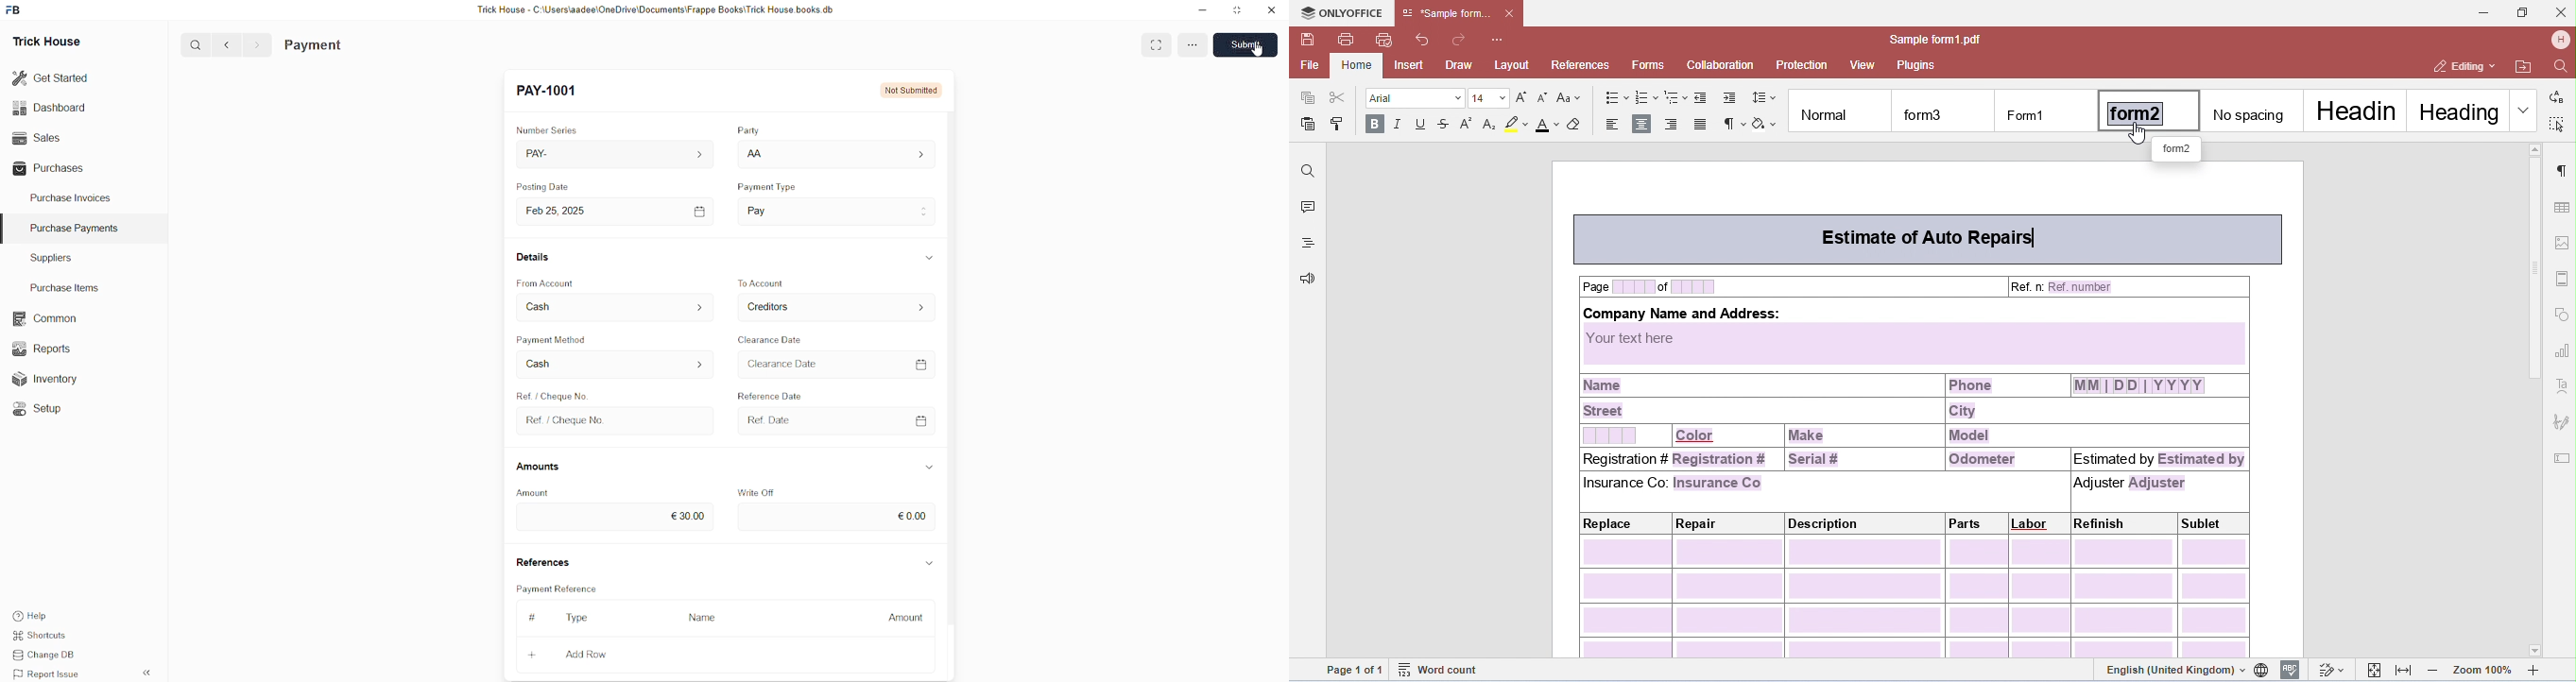 This screenshot has height=700, width=2576. Describe the element at coordinates (759, 155) in the screenshot. I see ` AA` at that location.